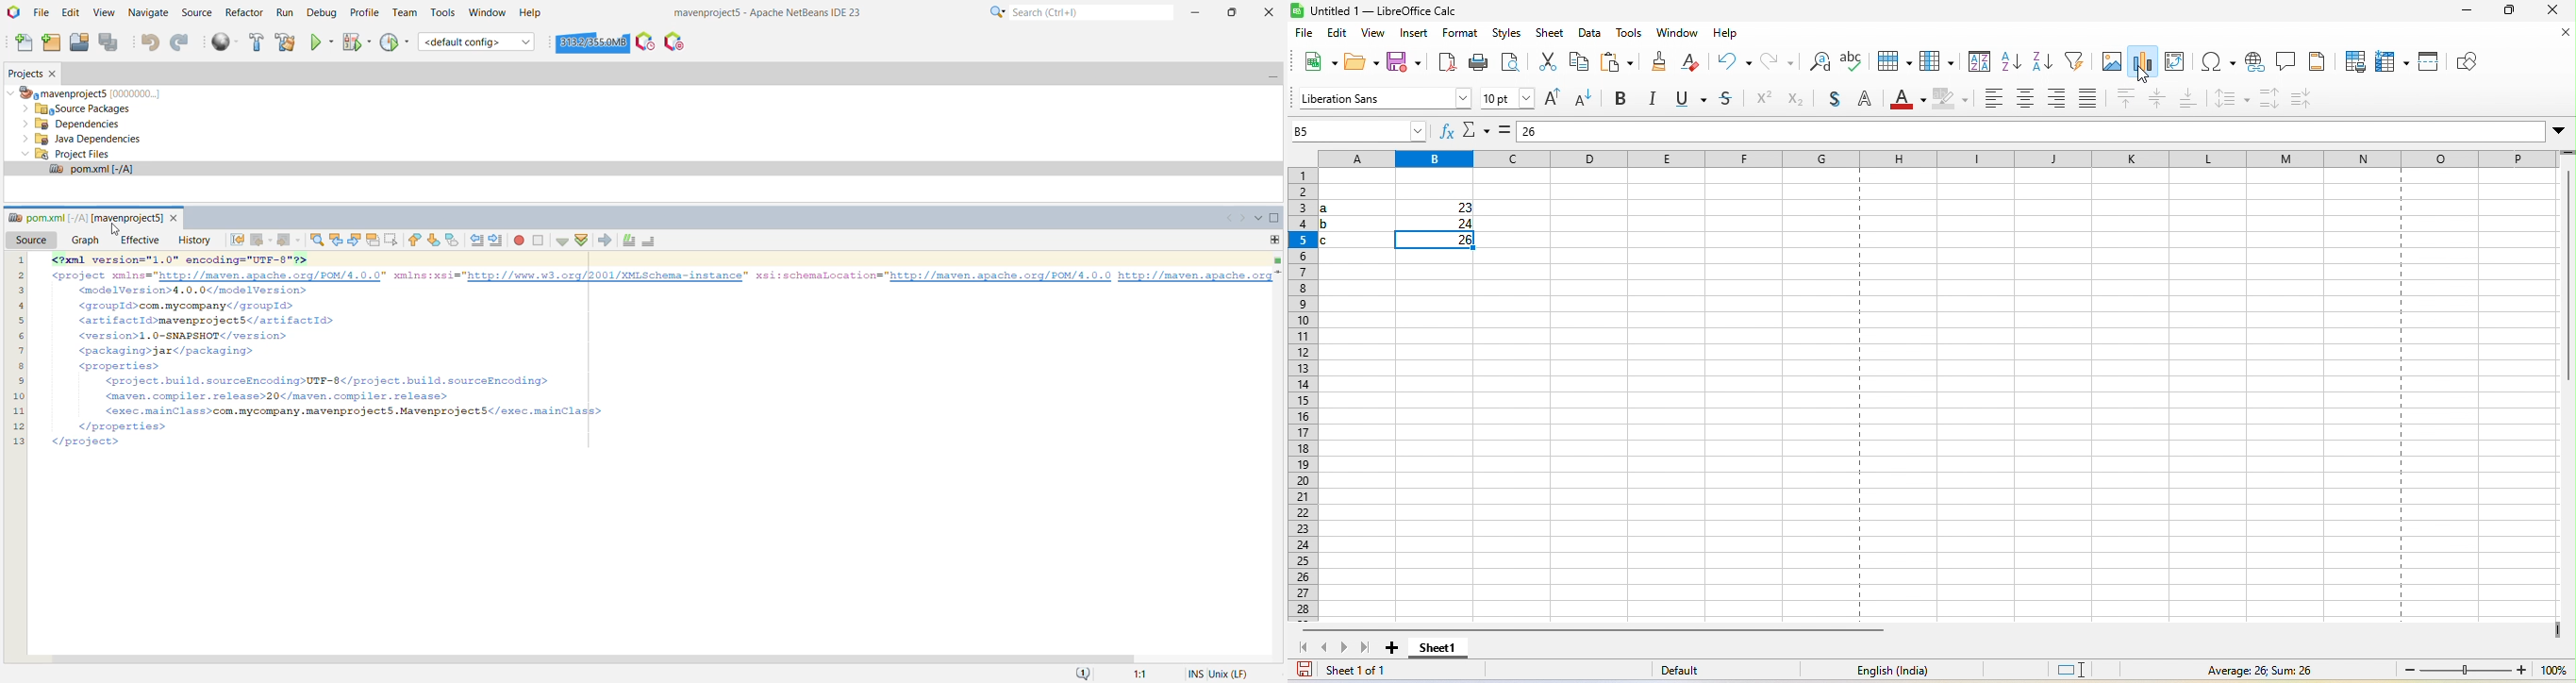 The image size is (2576, 700). I want to click on Restore Down, so click(1232, 11).